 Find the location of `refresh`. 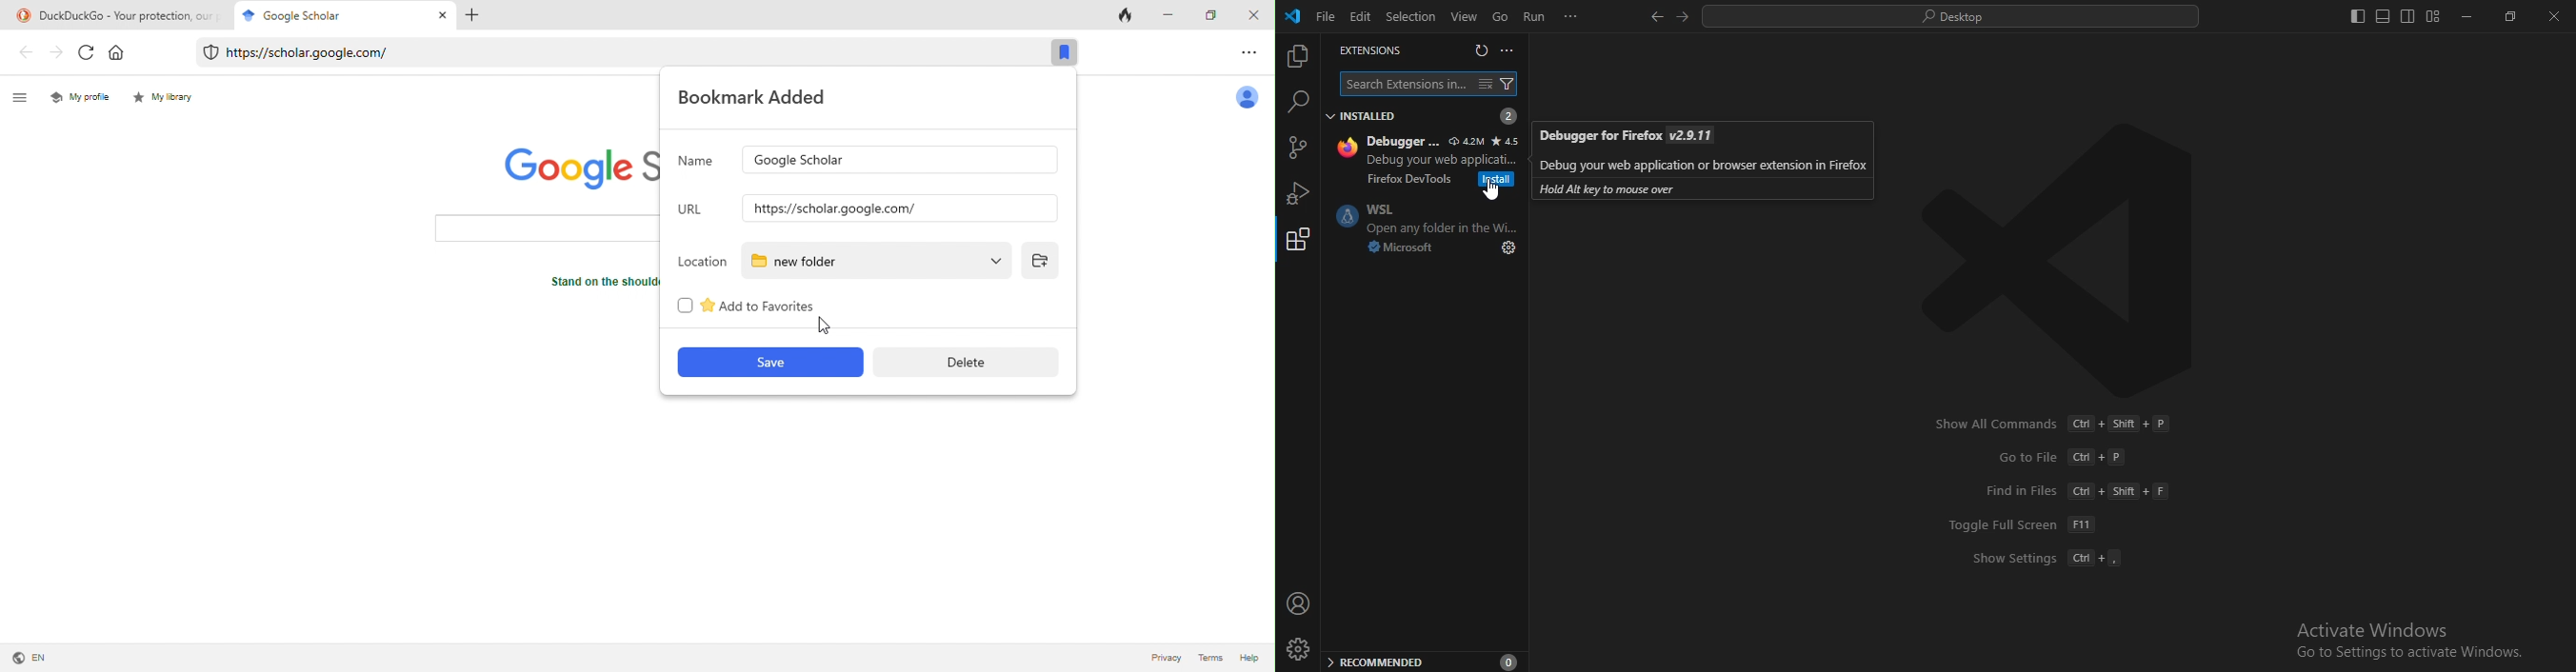

refresh is located at coordinates (88, 55).